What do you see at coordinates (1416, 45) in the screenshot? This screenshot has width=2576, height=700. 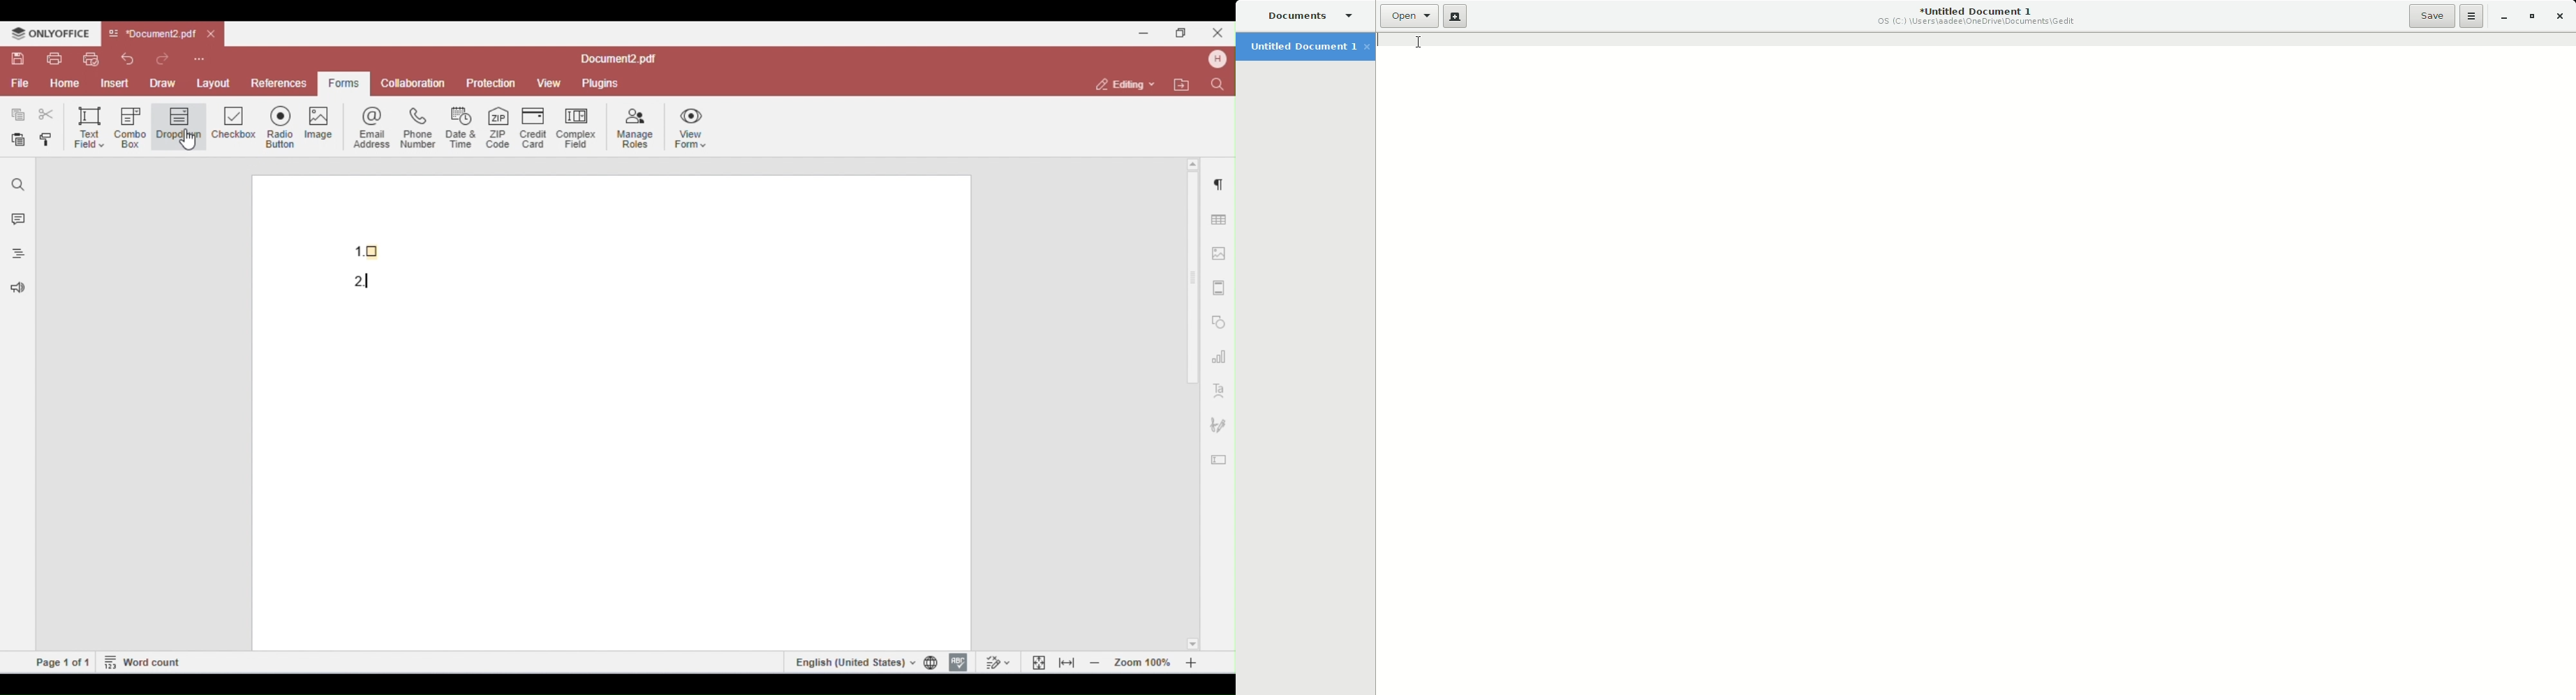 I see `Cursor` at bounding box center [1416, 45].